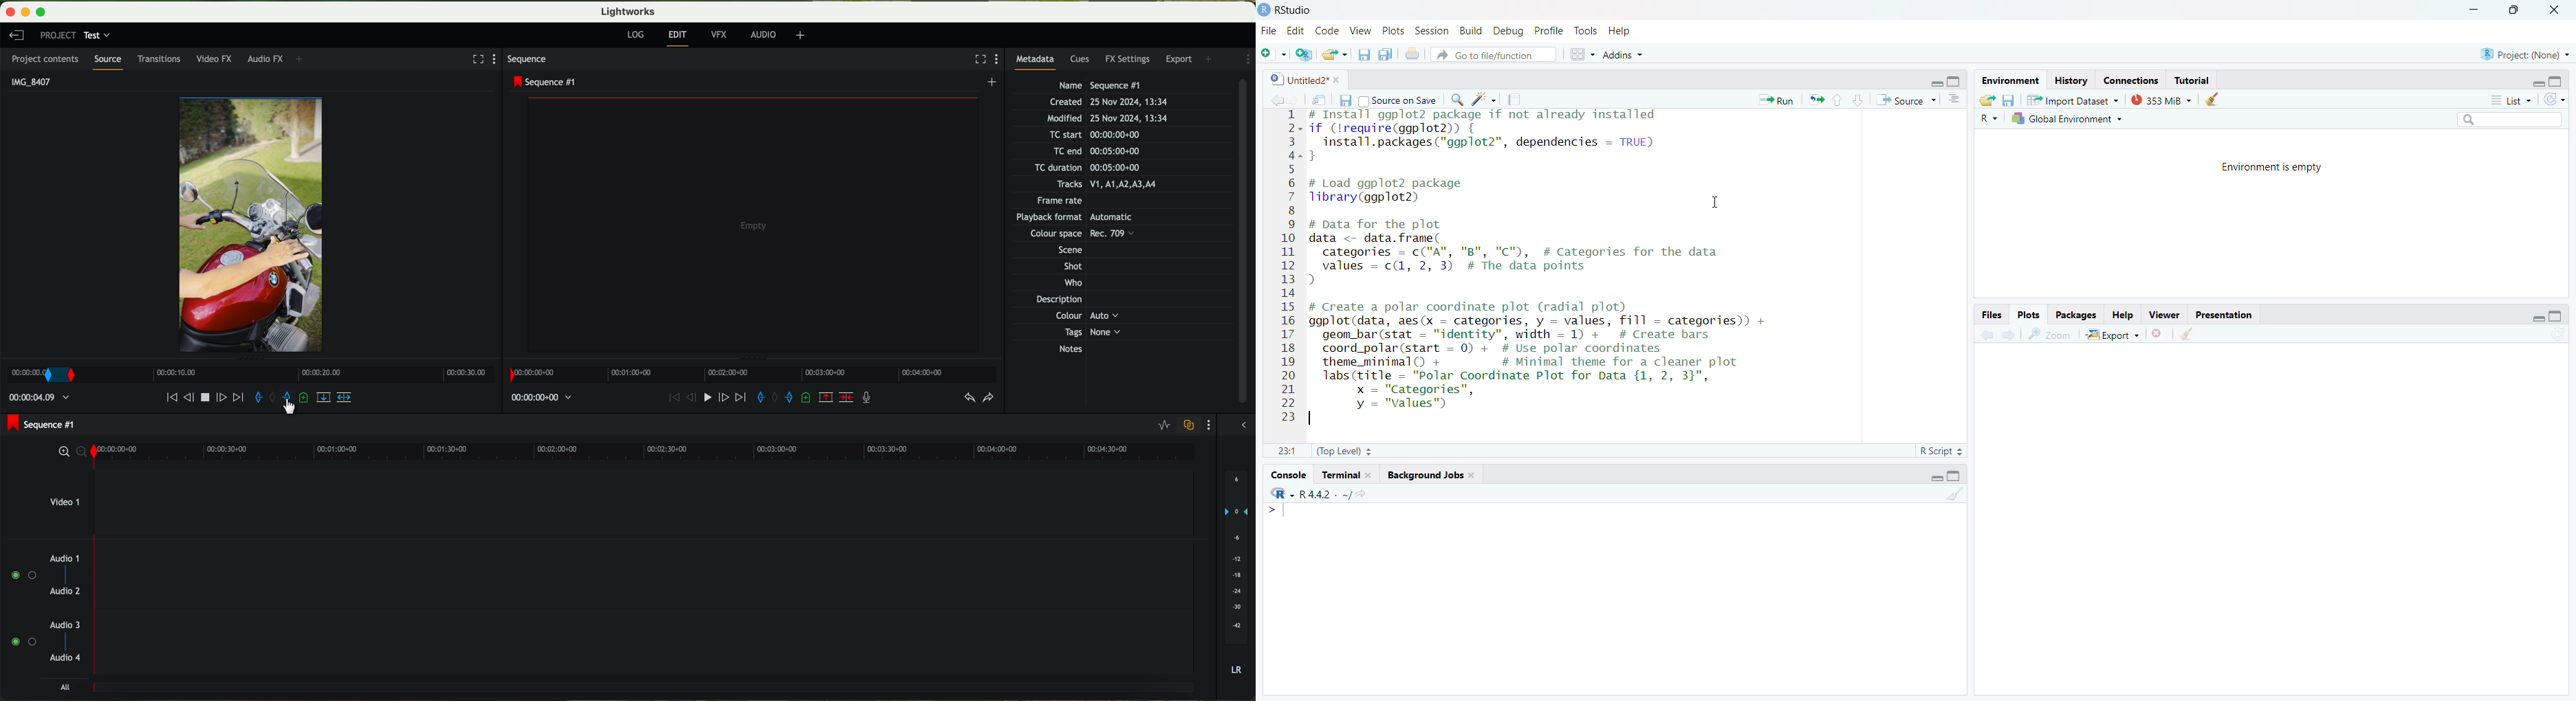  Describe the element at coordinates (2133, 81) in the screenshot. I see `Connections.` at that location.